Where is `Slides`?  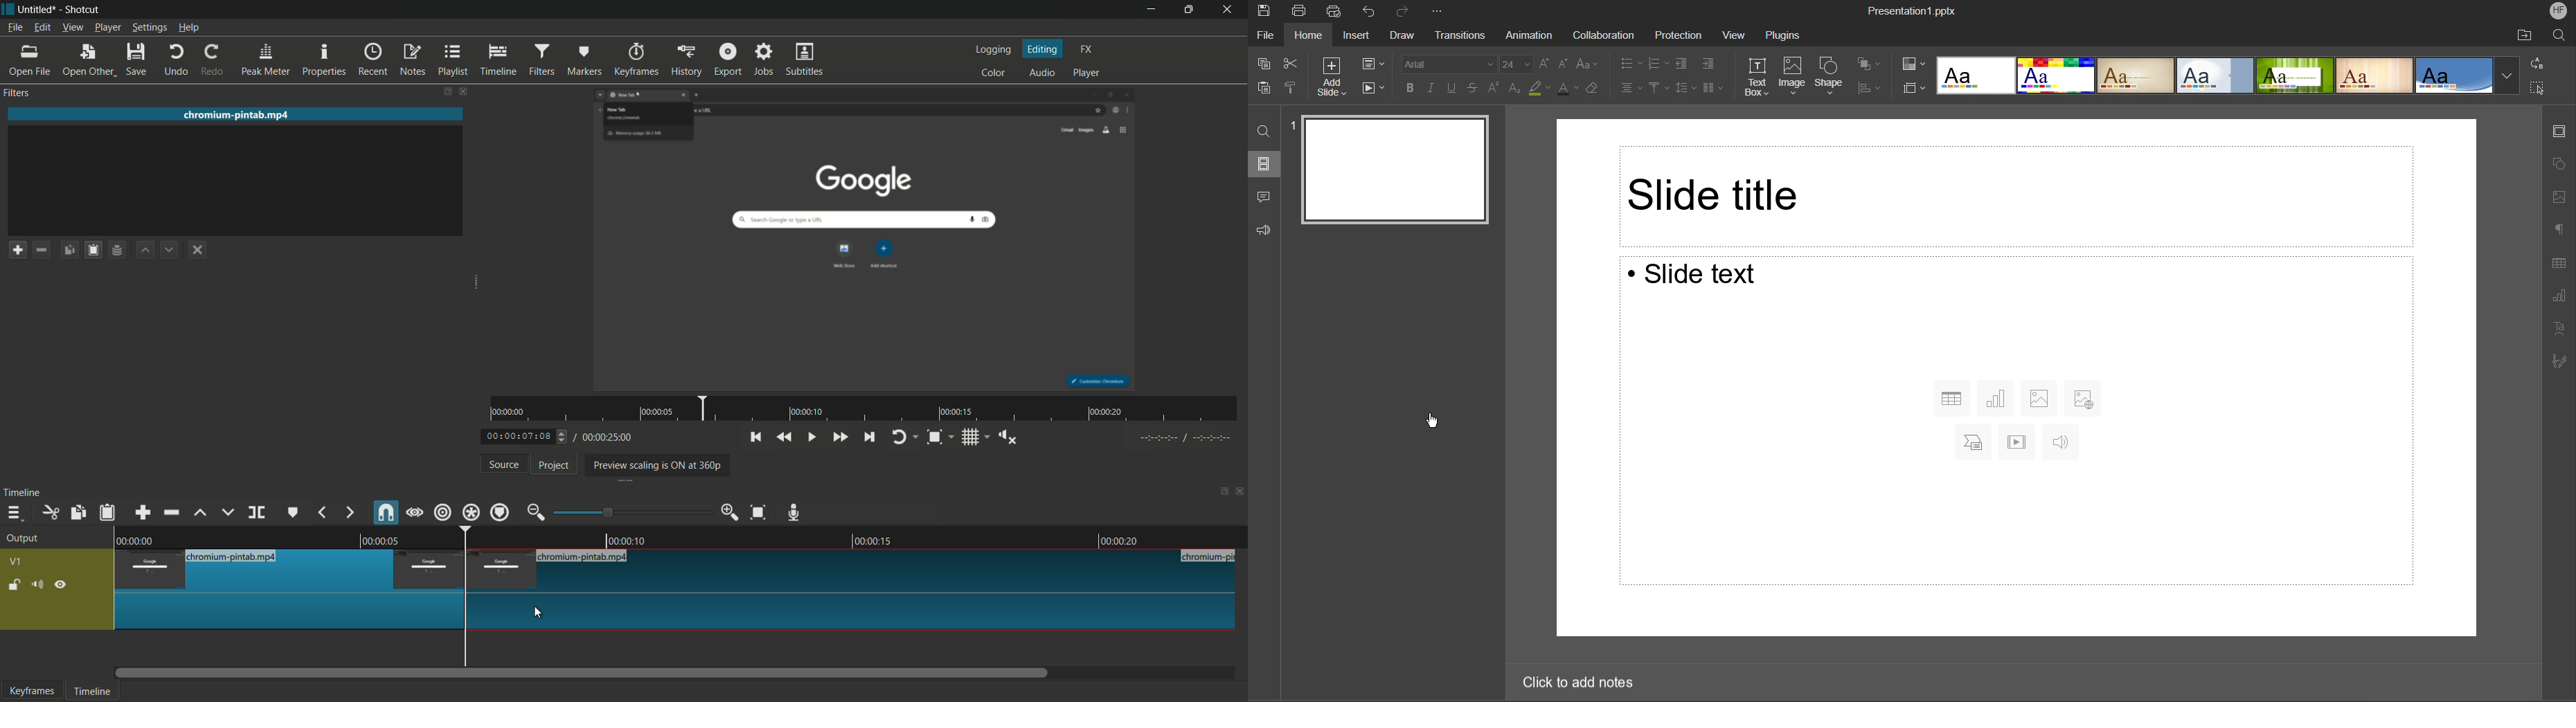
Slides is located at coordinates (1266, 163).